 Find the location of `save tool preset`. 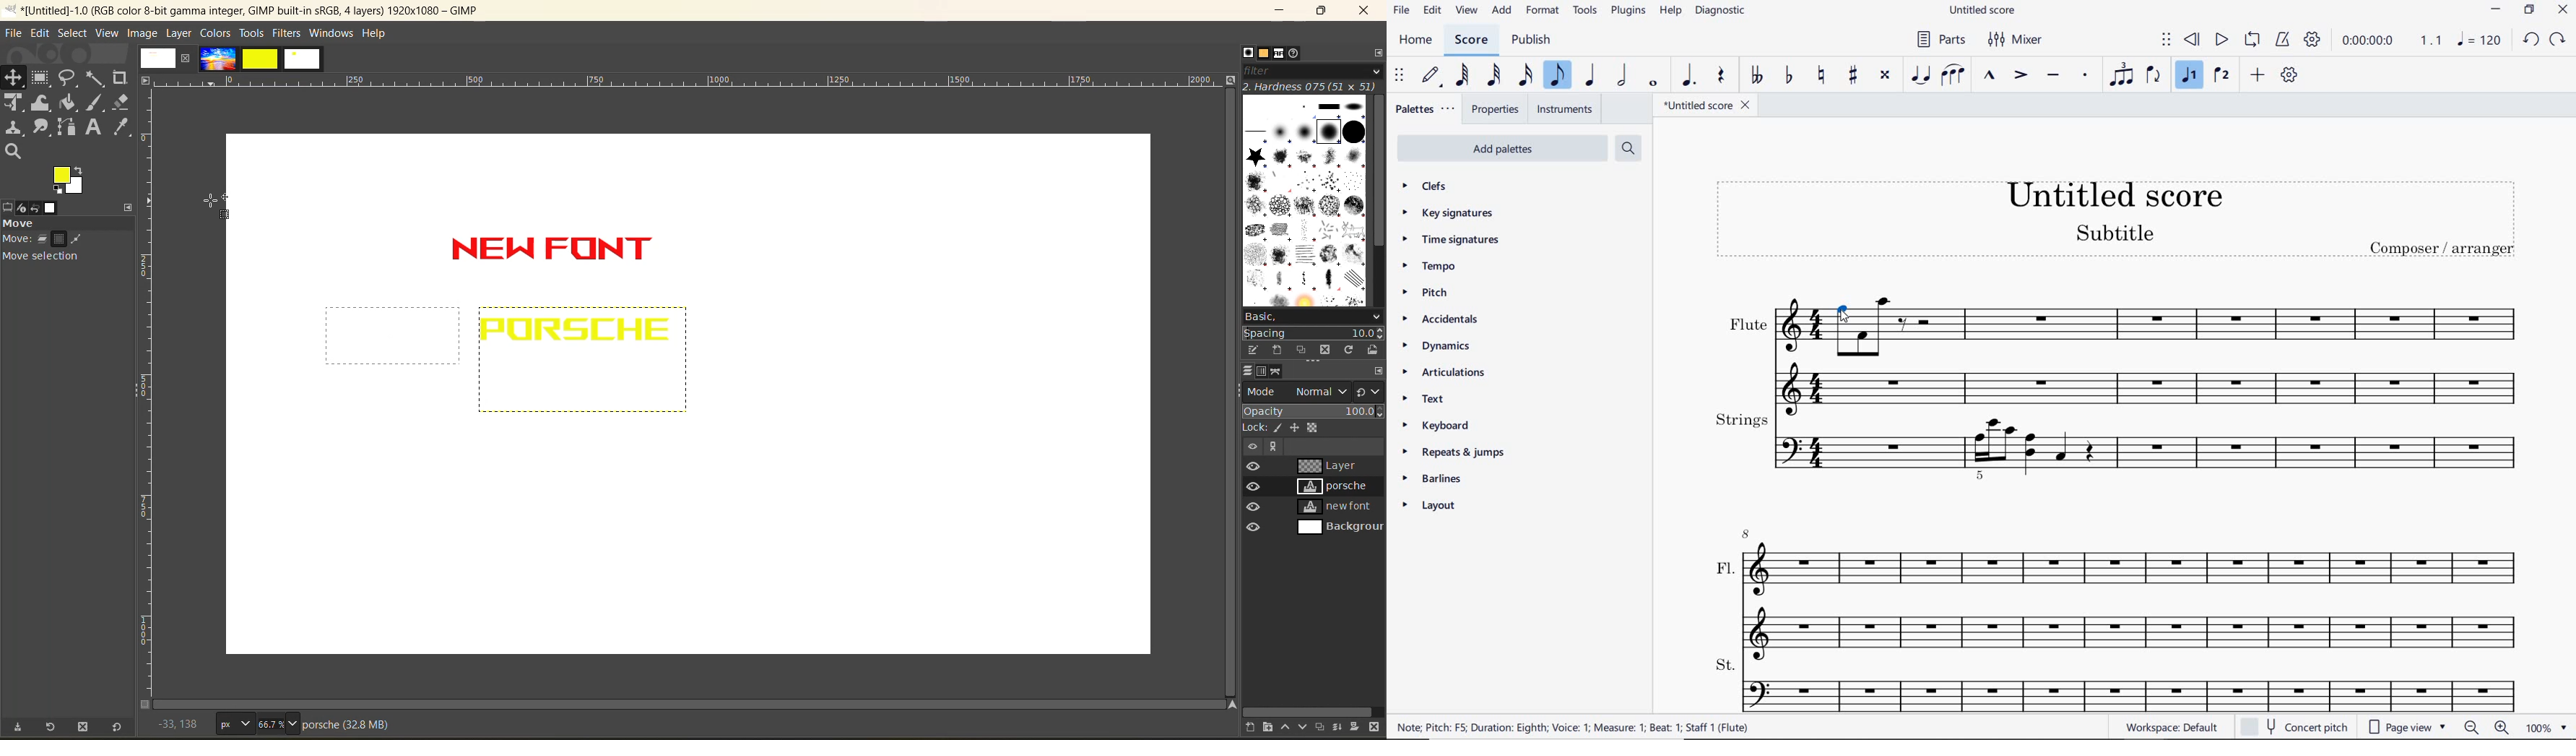

save tool preset is located at coordinates (19, 728).